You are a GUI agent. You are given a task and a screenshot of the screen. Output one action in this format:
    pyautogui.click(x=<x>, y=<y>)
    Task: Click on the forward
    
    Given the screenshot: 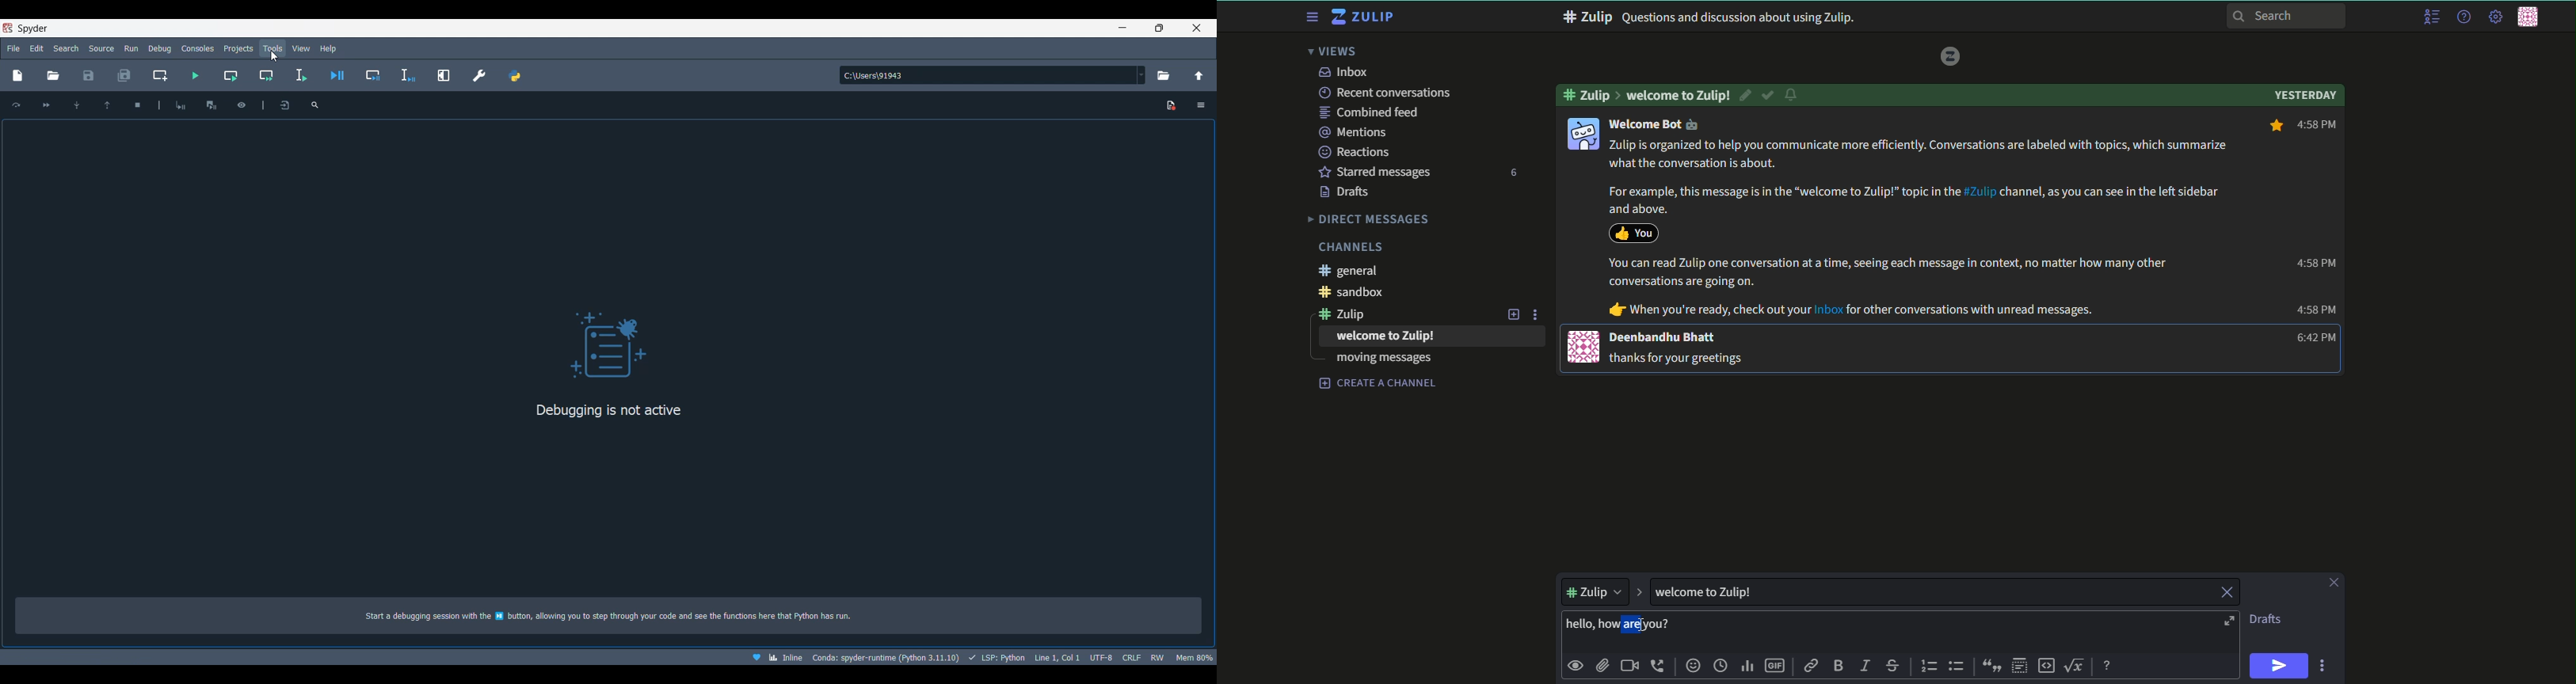 What is the action you would take?
    pyautogui.click(x=47, y=105)
    